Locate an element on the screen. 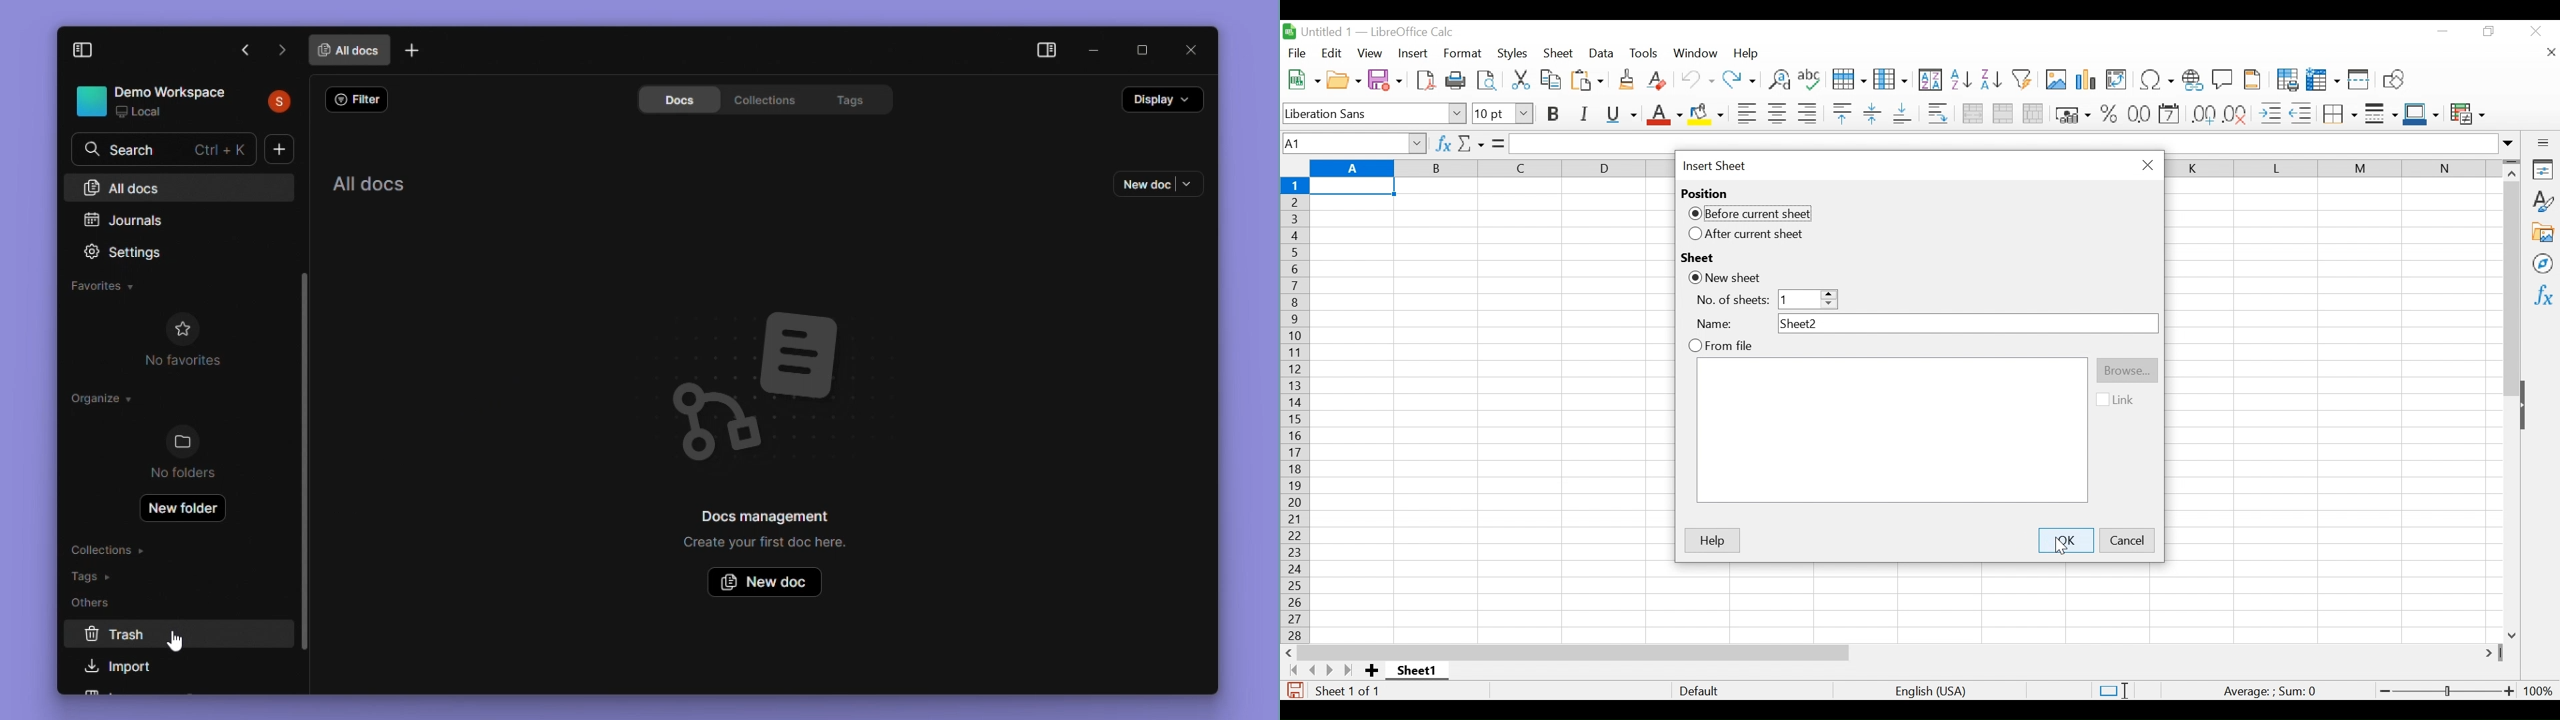 This screenshot has width=2576, height=728. Edit is located at coordinates (1331, 53).